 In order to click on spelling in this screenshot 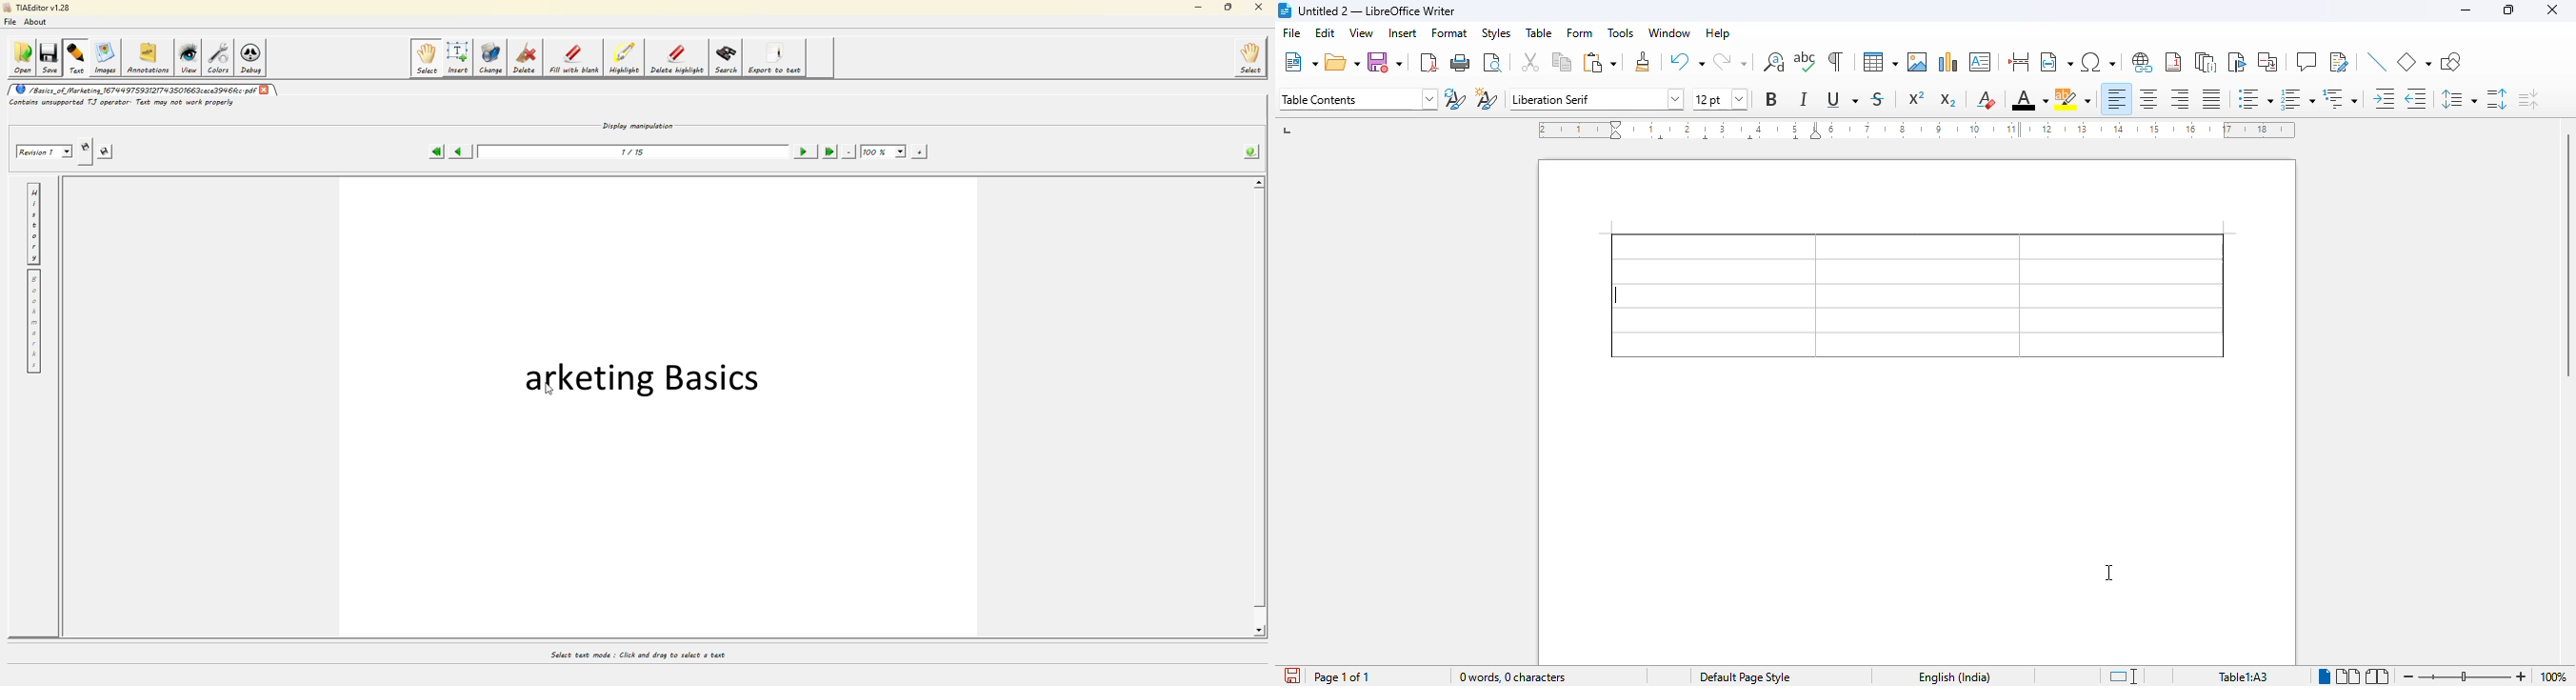, I will do `click(1807, 62)`.